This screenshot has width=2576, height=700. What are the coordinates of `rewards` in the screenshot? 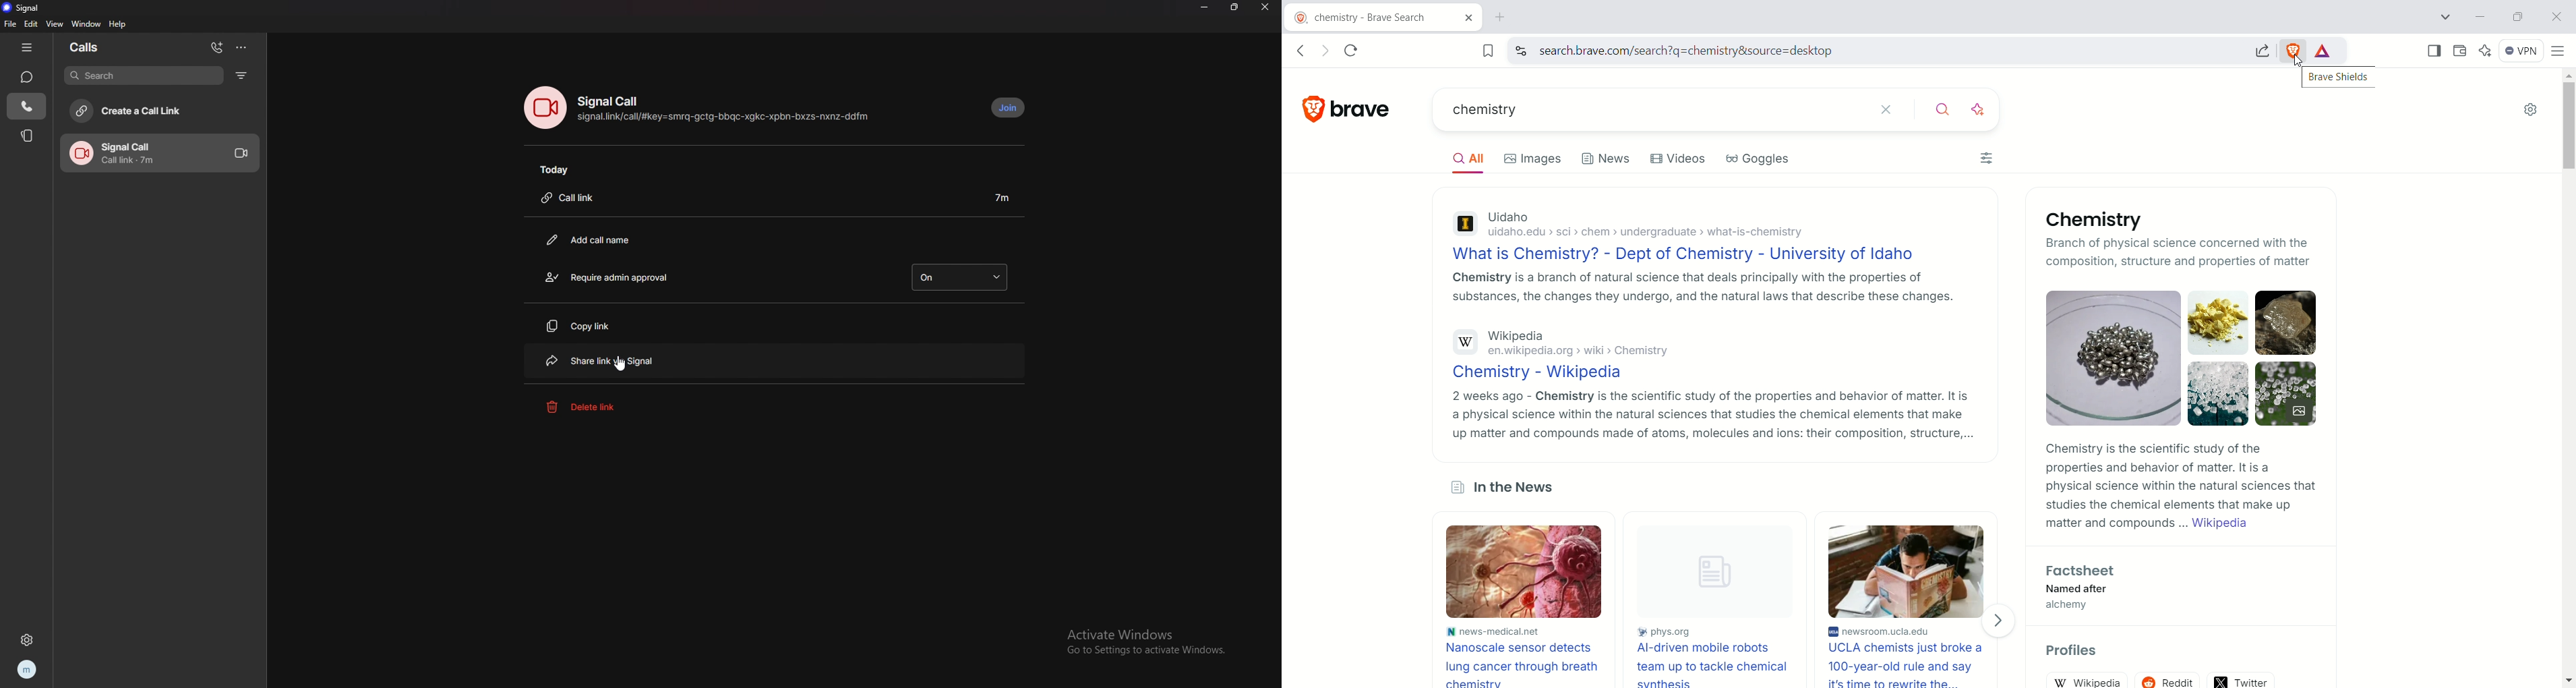 It's located at (2323, 51).